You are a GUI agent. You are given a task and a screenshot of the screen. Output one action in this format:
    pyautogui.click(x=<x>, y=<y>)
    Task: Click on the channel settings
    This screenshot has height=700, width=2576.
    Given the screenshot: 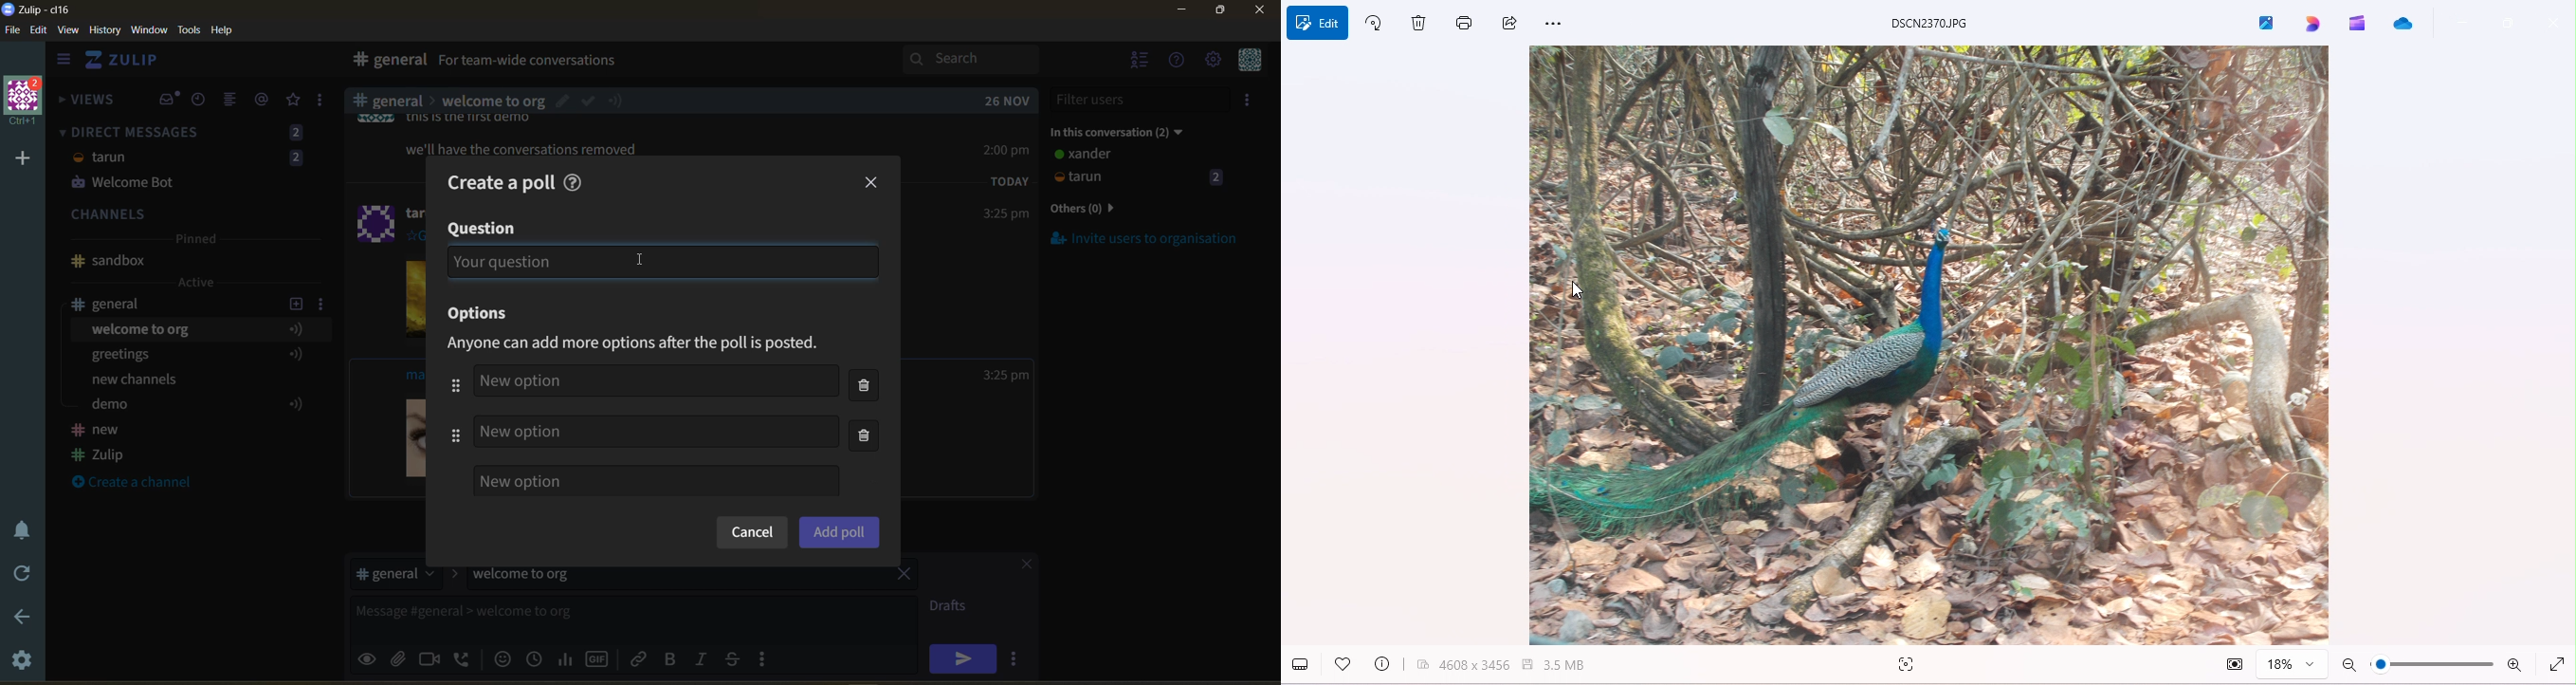 What is the action you would take?
    pyautogui.click(x=324, y=303)
    